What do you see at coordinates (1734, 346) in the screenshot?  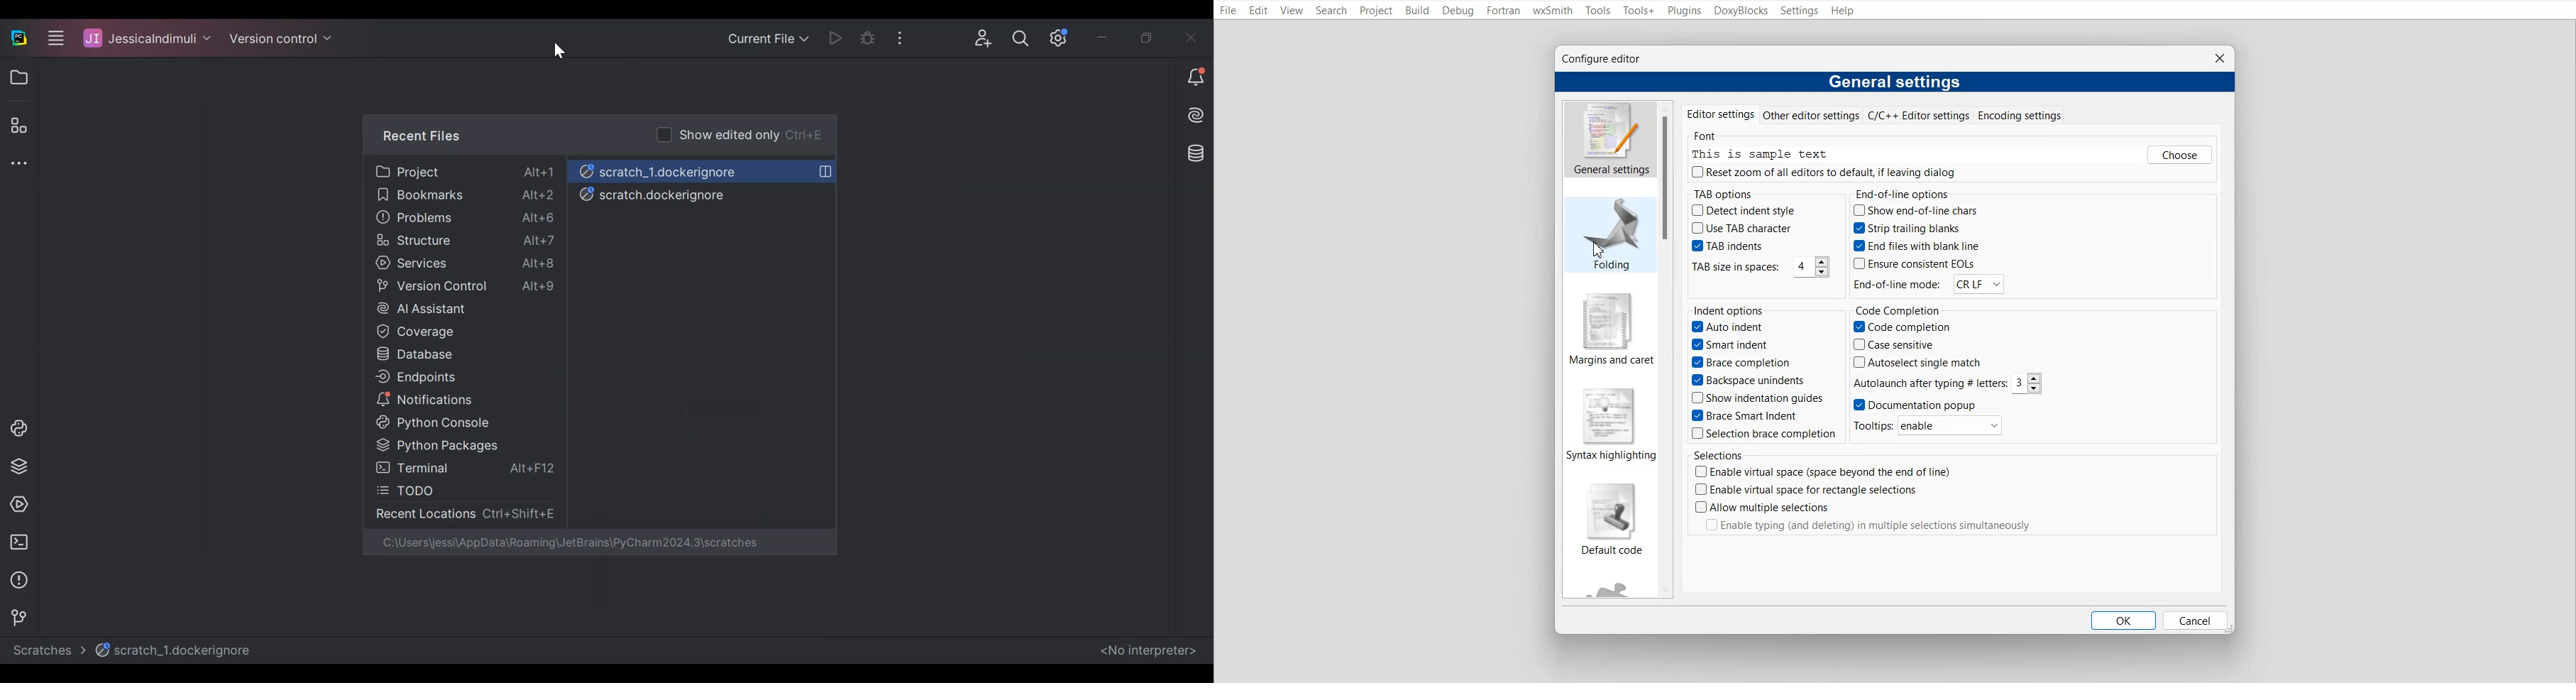 I see `Smart indent` at bounding box center [1734, 346].